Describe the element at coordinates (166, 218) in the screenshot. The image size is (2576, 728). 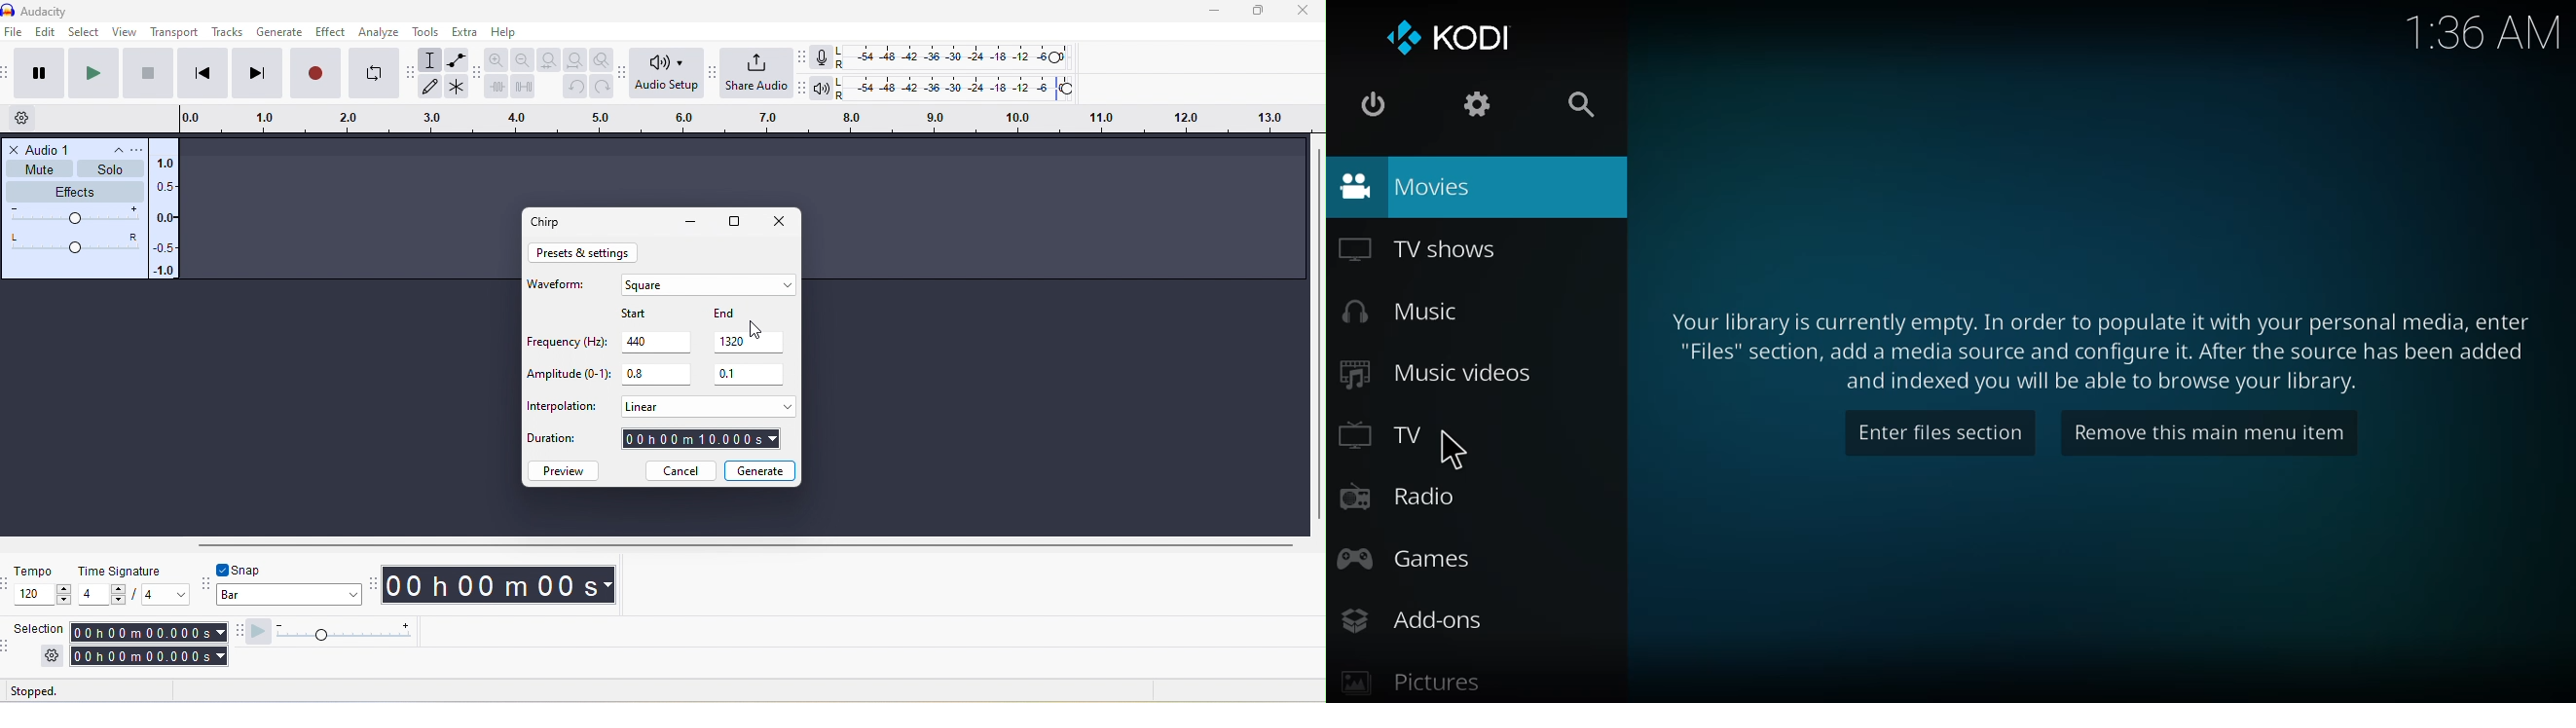
I see `amplitude` at that location.